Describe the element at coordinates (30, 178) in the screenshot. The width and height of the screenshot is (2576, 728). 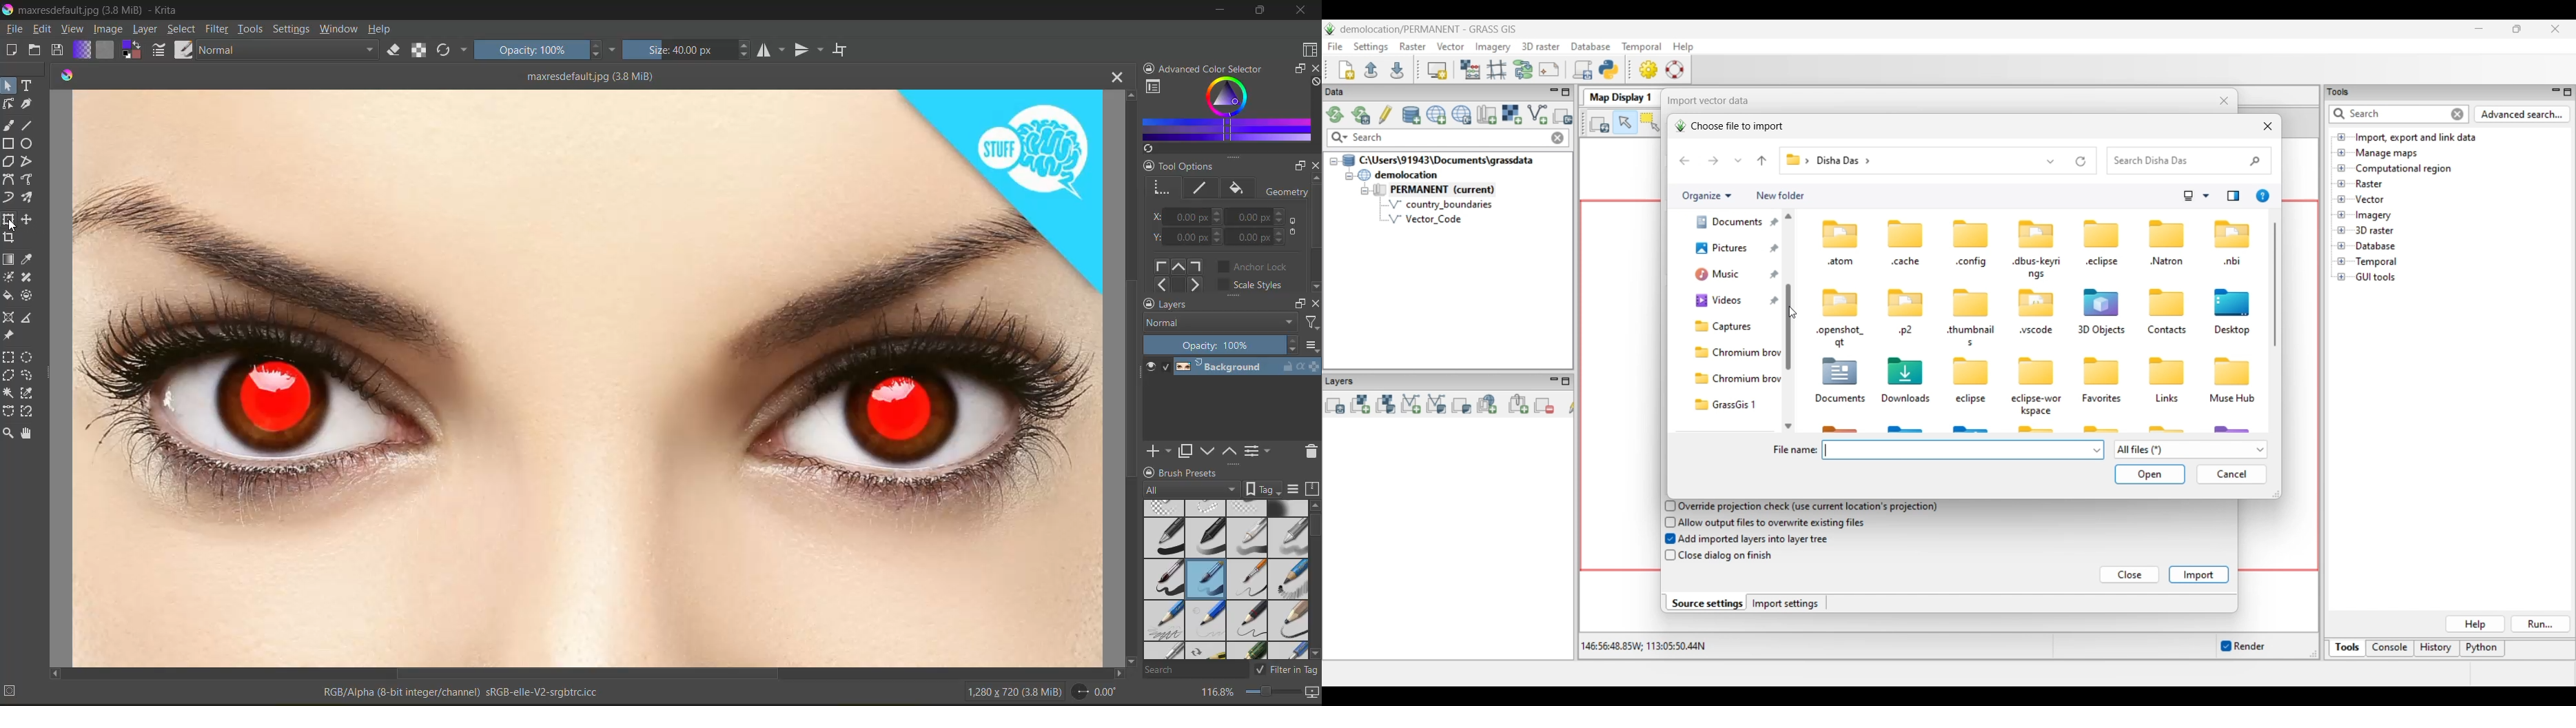
I see `tool` at that location.